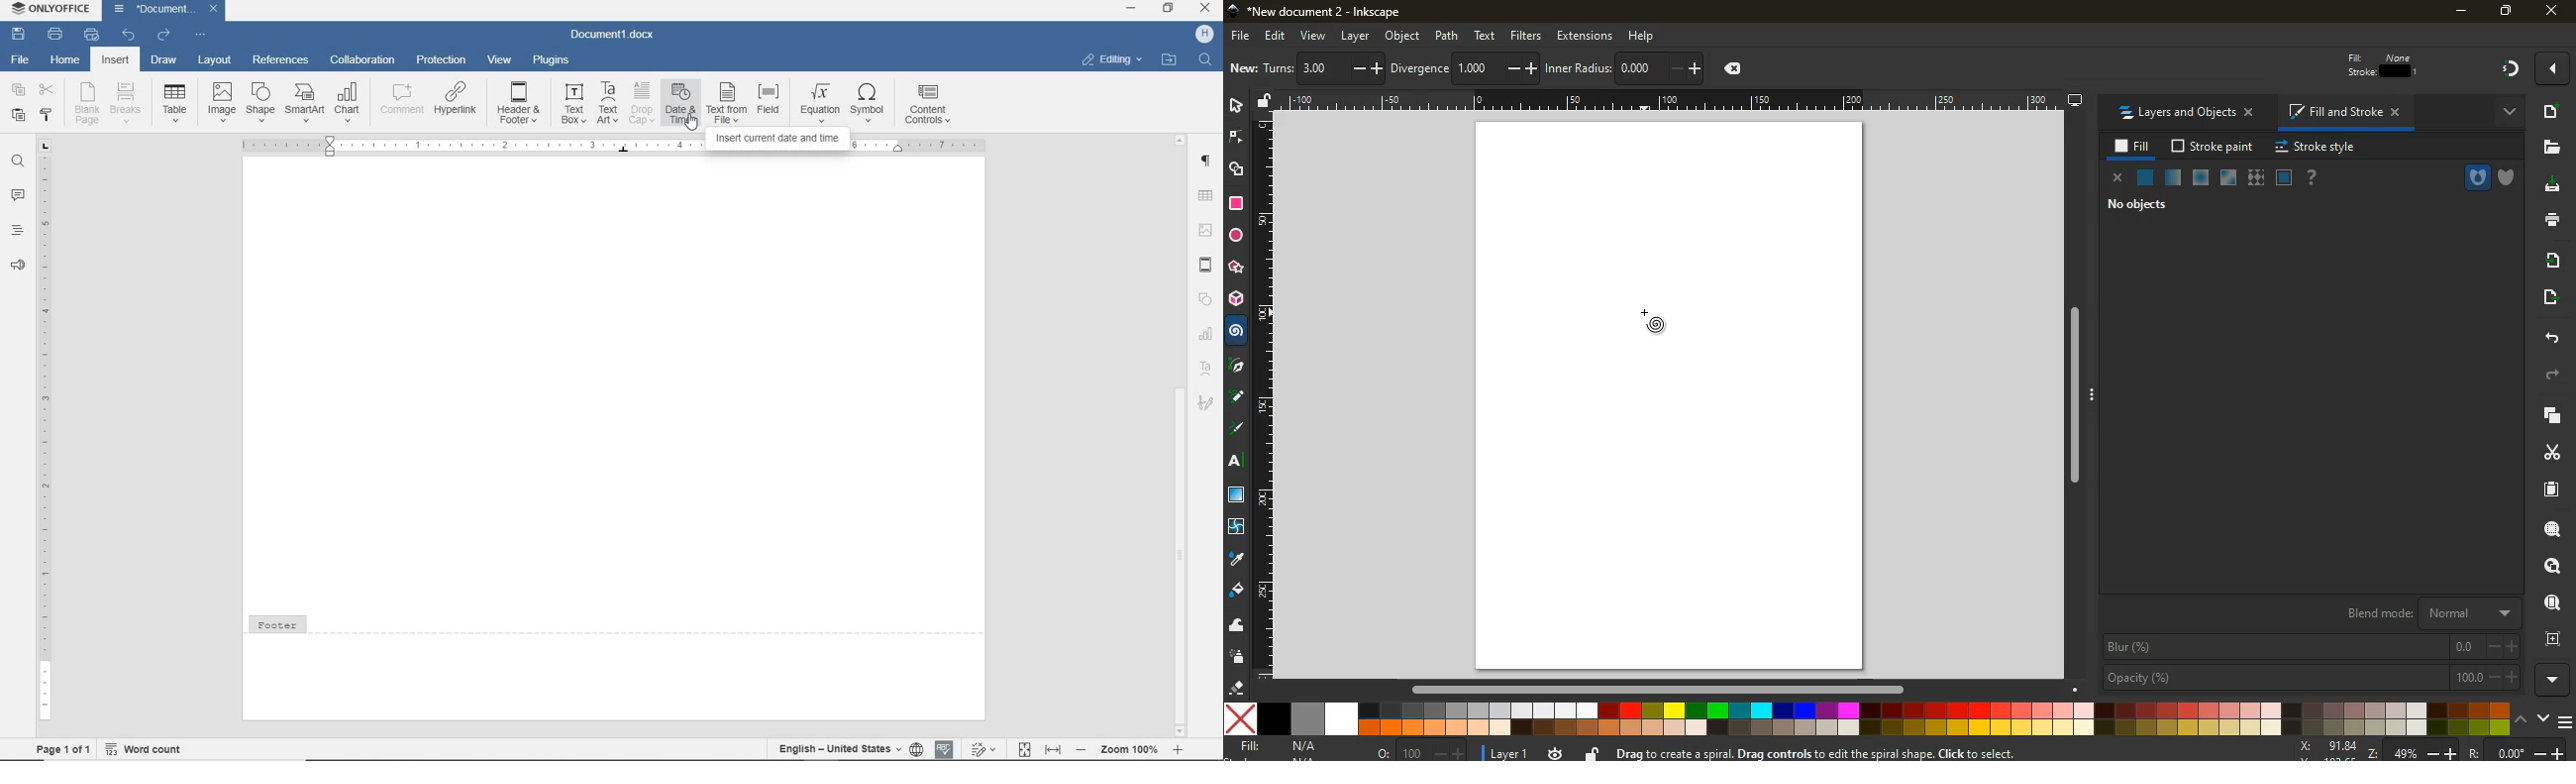 The height and width of the screenshot is (784, 2576). I want to click on tilt, so click(1417, 68).